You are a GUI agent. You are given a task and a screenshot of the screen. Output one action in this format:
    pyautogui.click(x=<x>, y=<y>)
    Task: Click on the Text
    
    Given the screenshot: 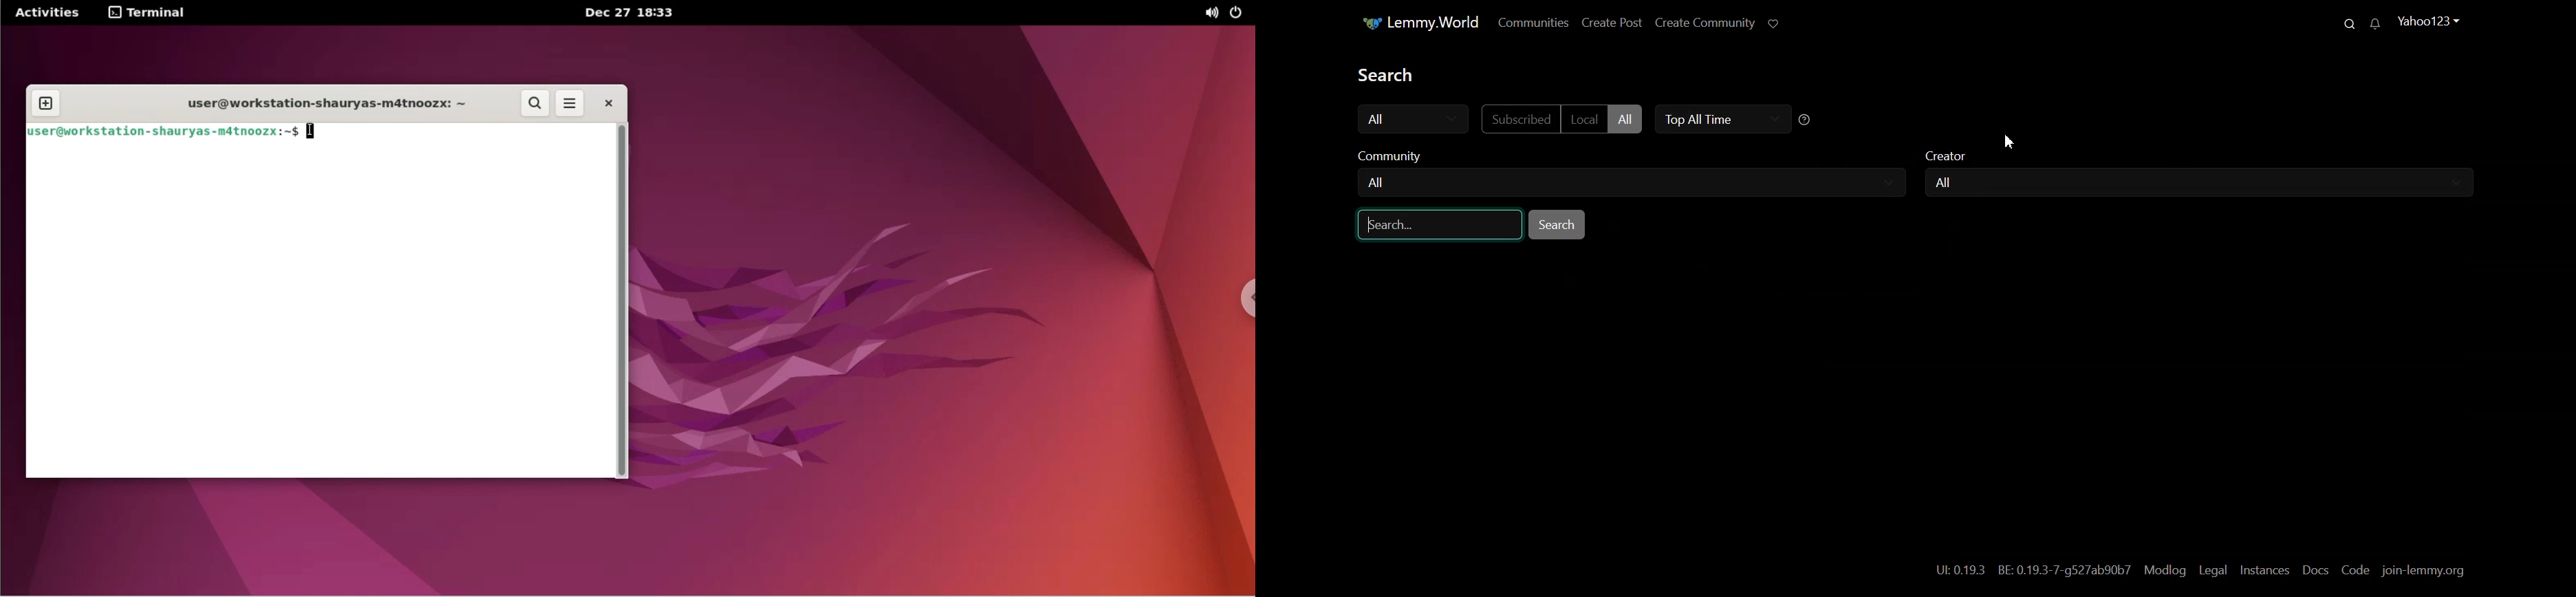 What is the action you would take?
    pyautogui.click(x=1396, y=75)
    